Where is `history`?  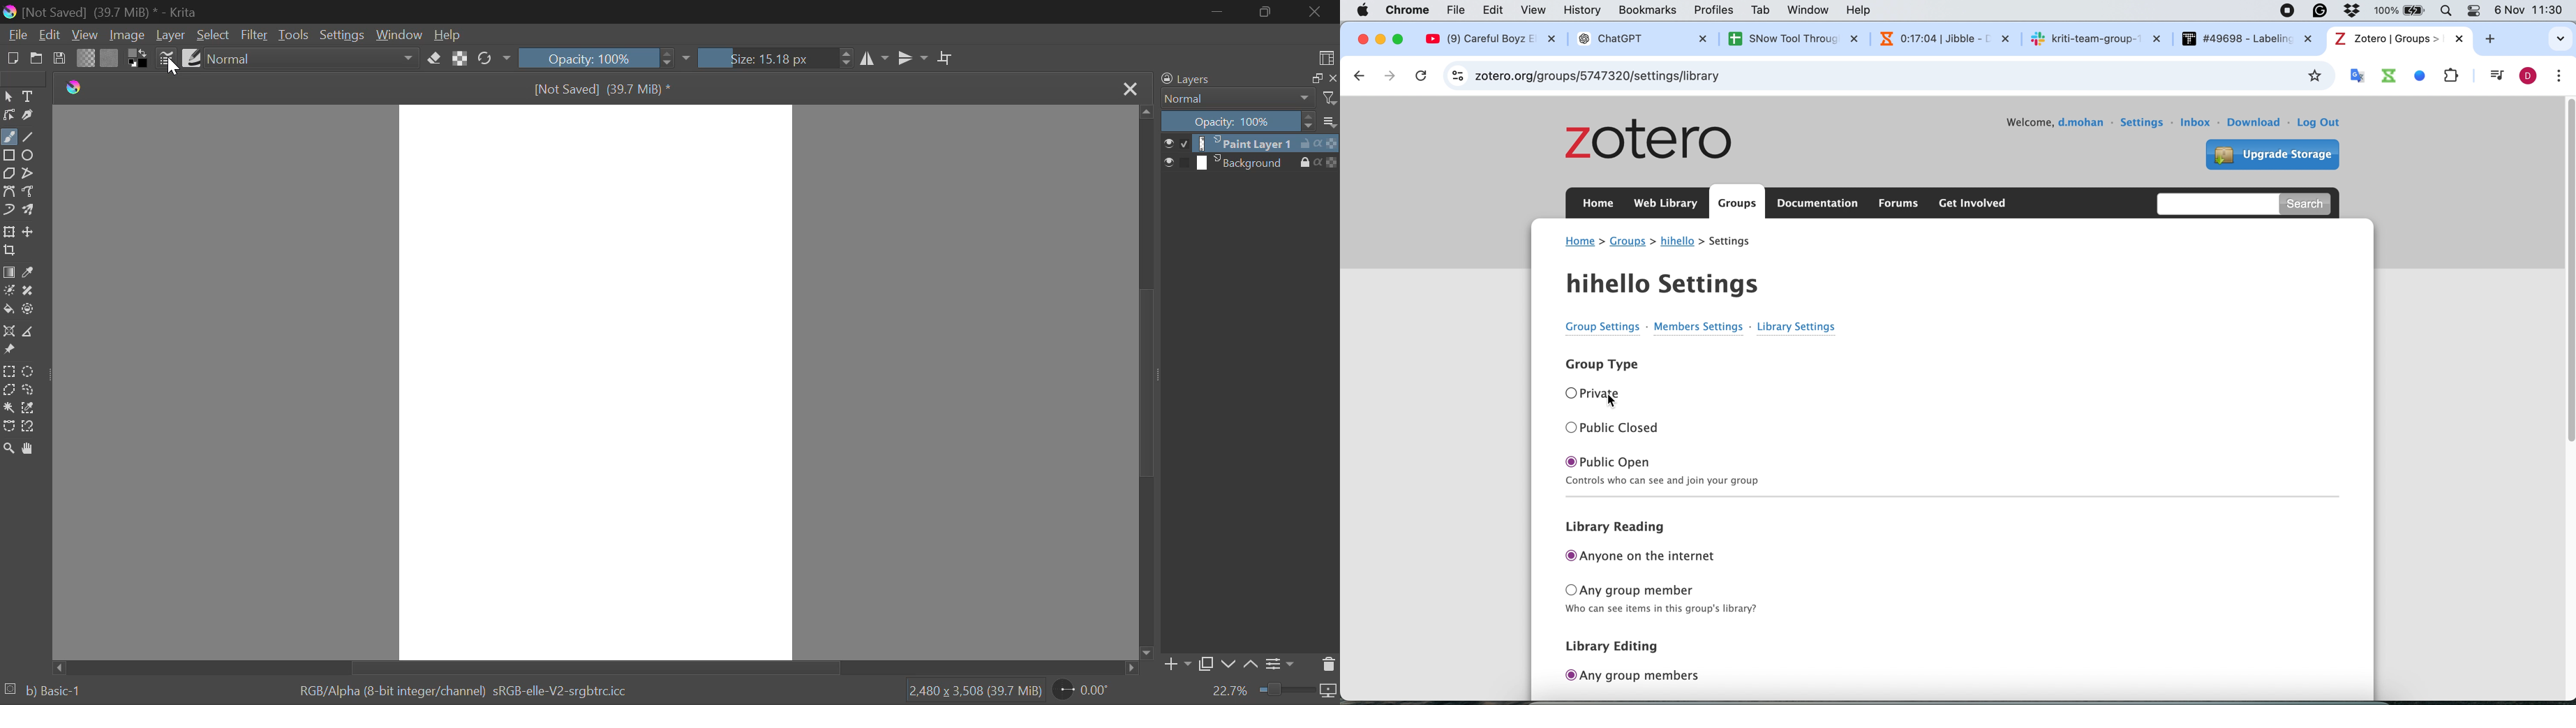 history is located at coordinates (1585, 11).